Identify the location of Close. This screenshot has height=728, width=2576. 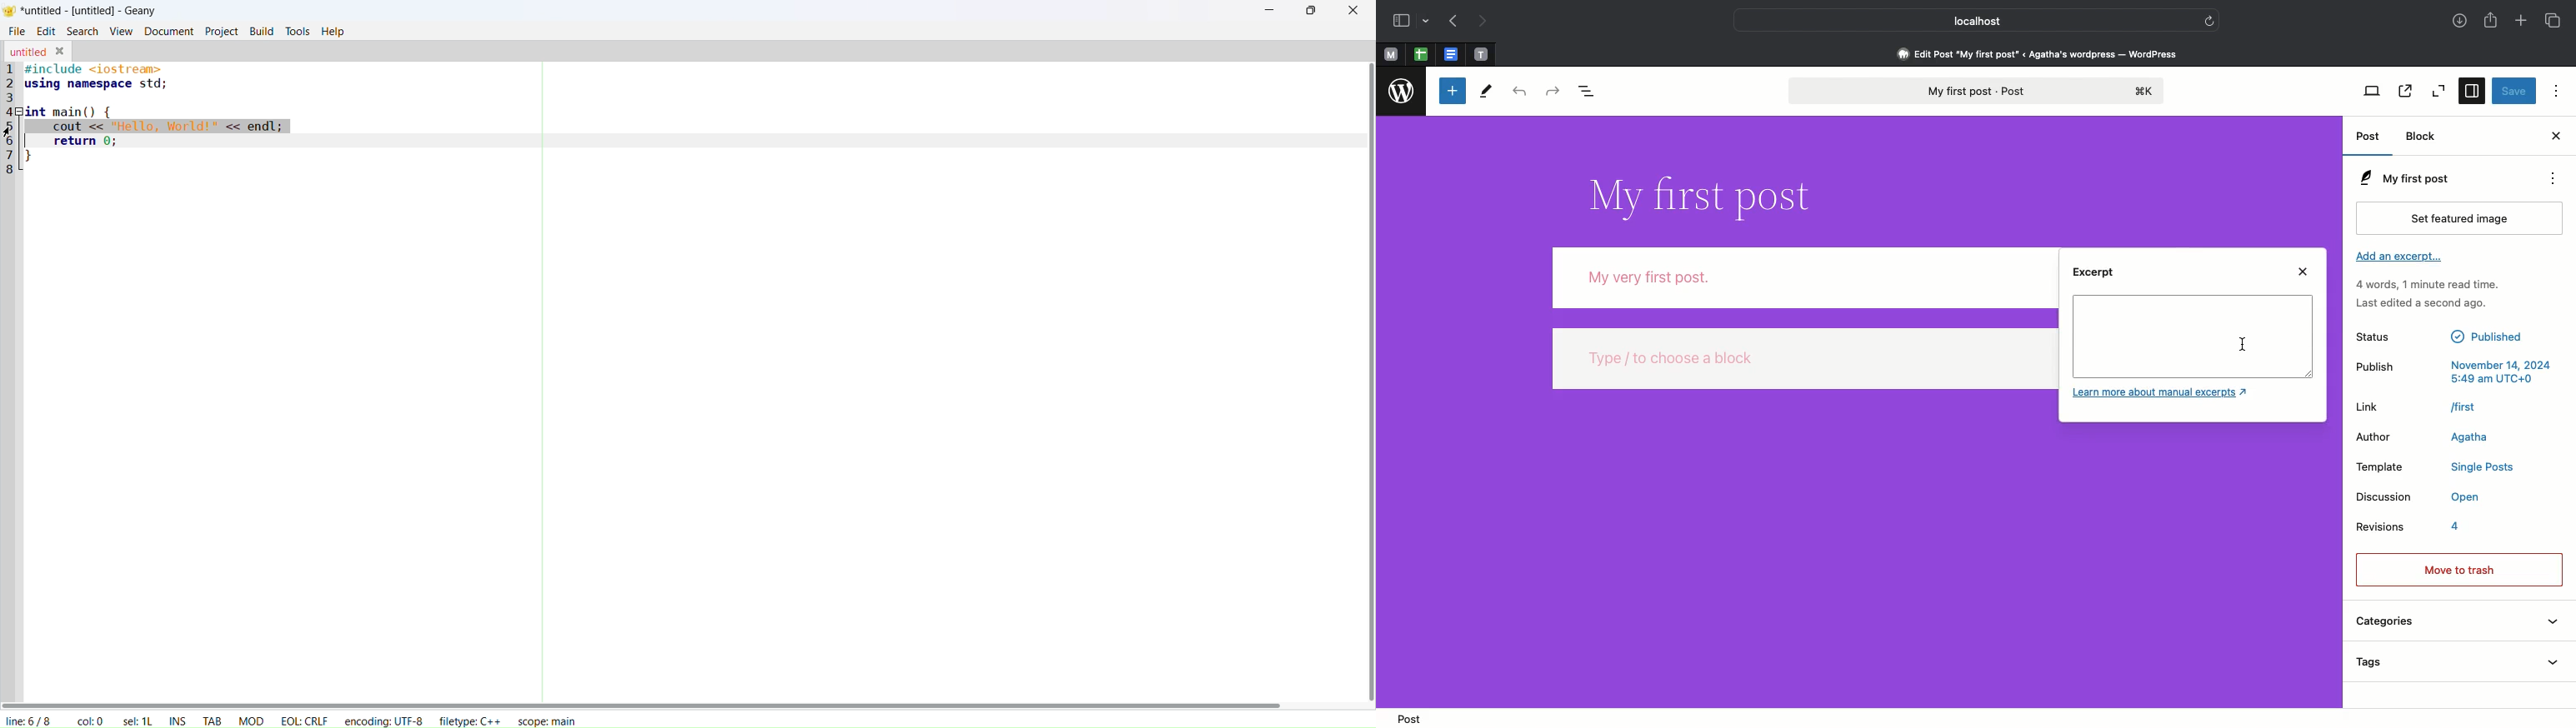
(2305, 272).